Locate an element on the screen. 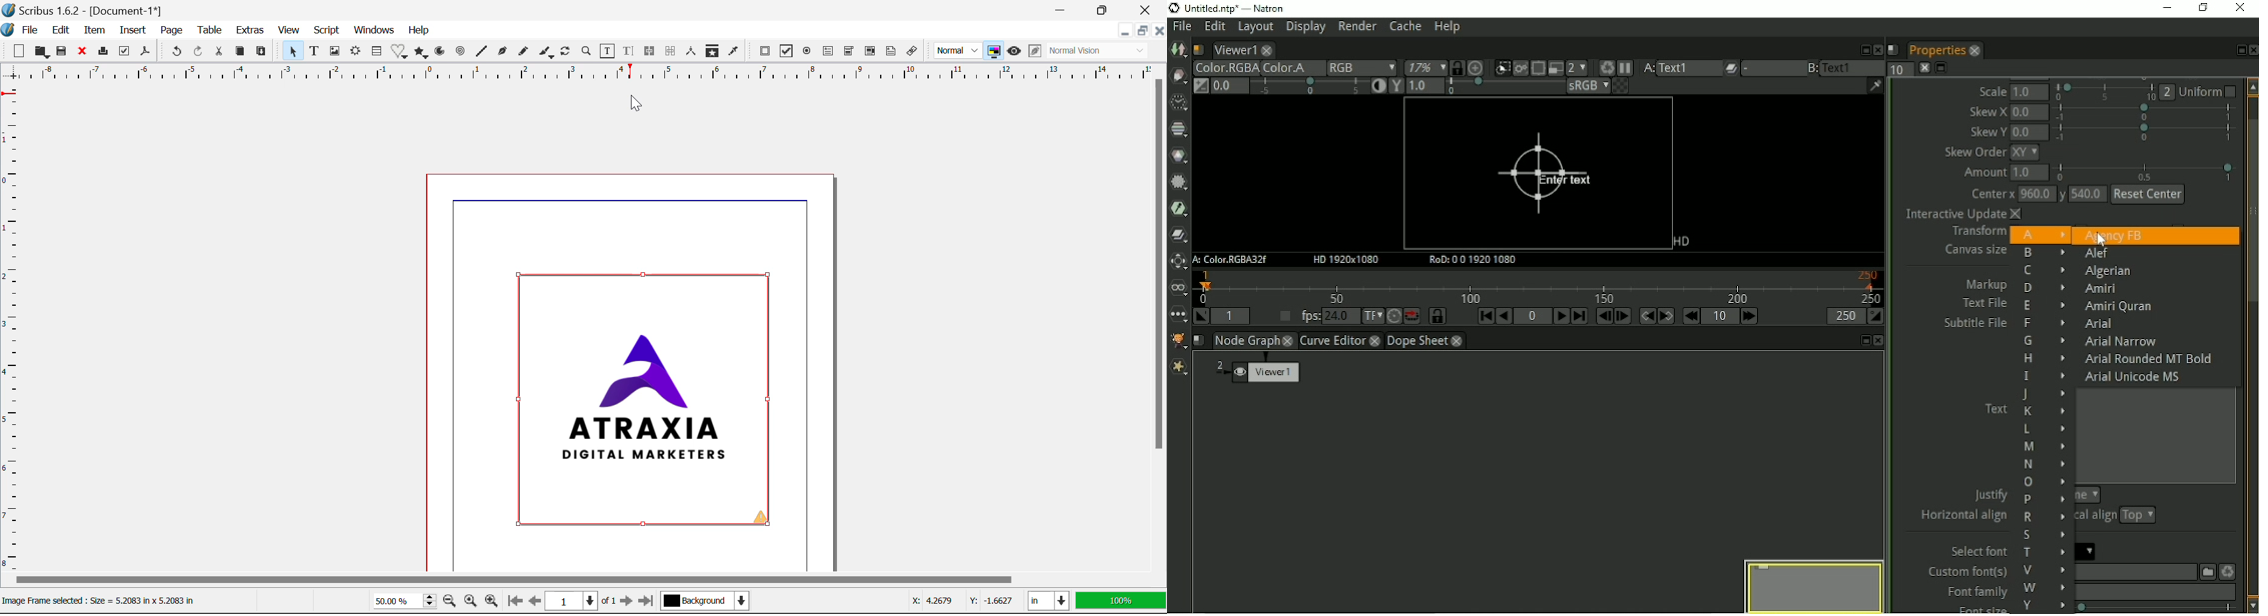  File is located at coordinates (29, 30).